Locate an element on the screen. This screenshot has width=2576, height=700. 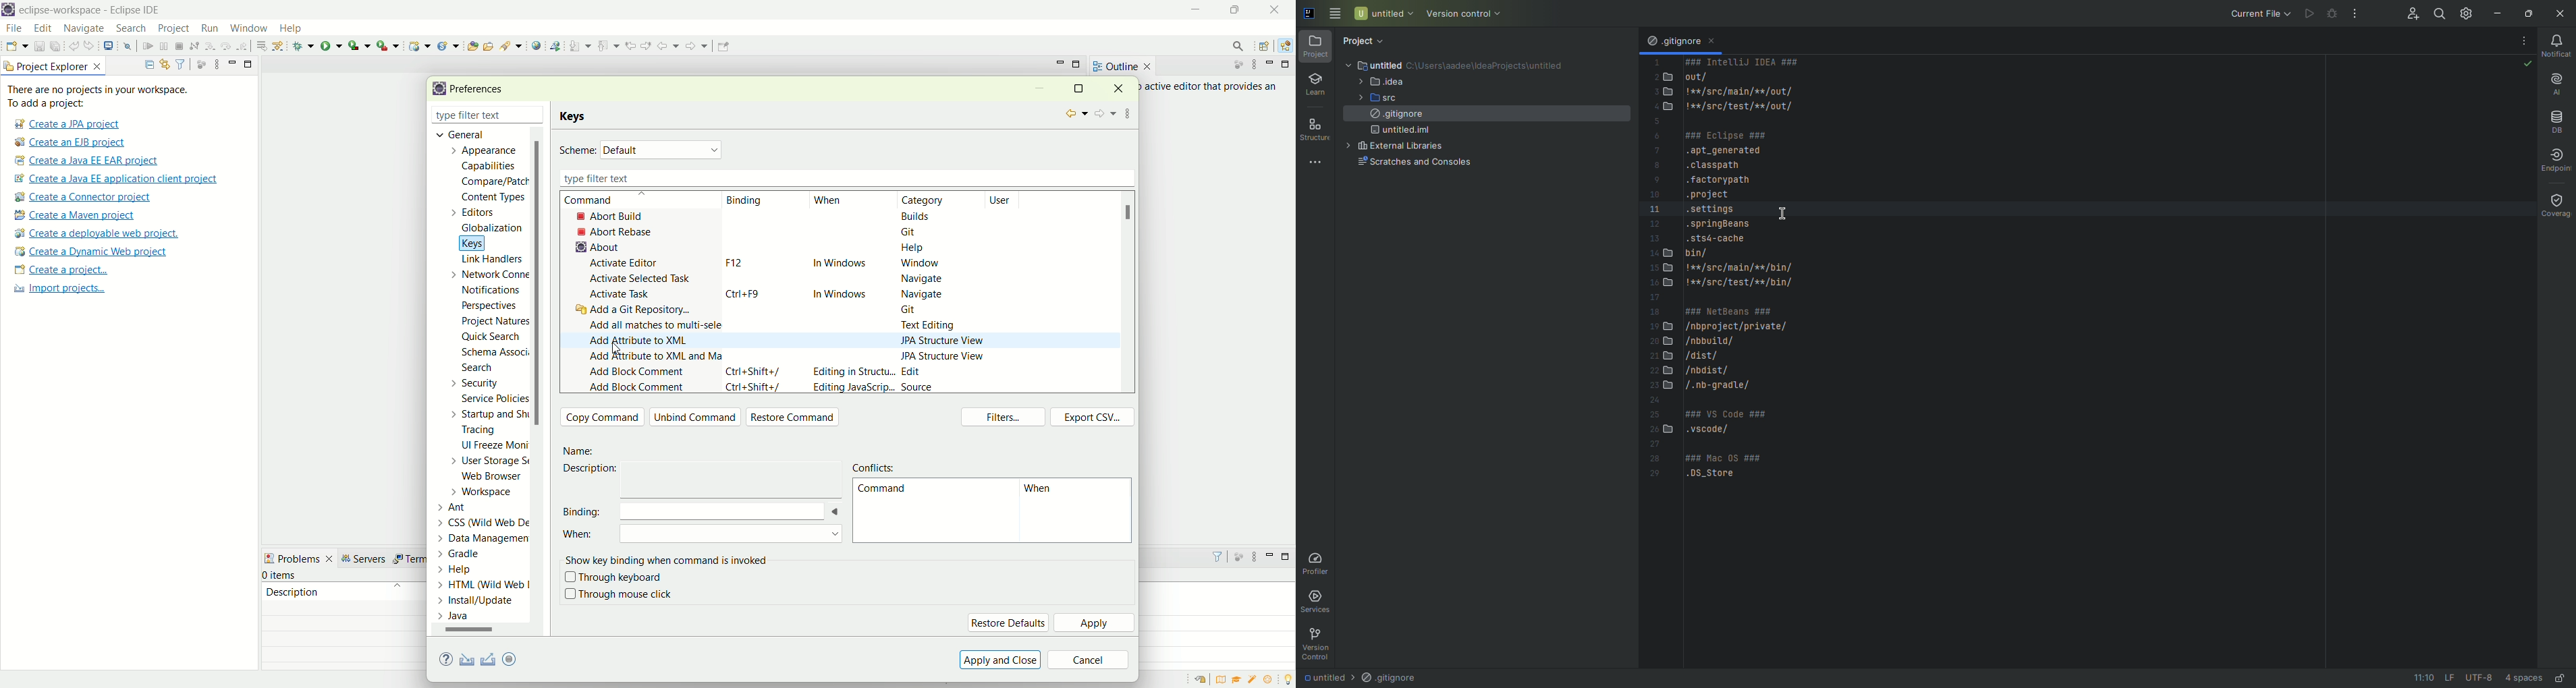
Main Menu is located at coordinates (1336, 15).